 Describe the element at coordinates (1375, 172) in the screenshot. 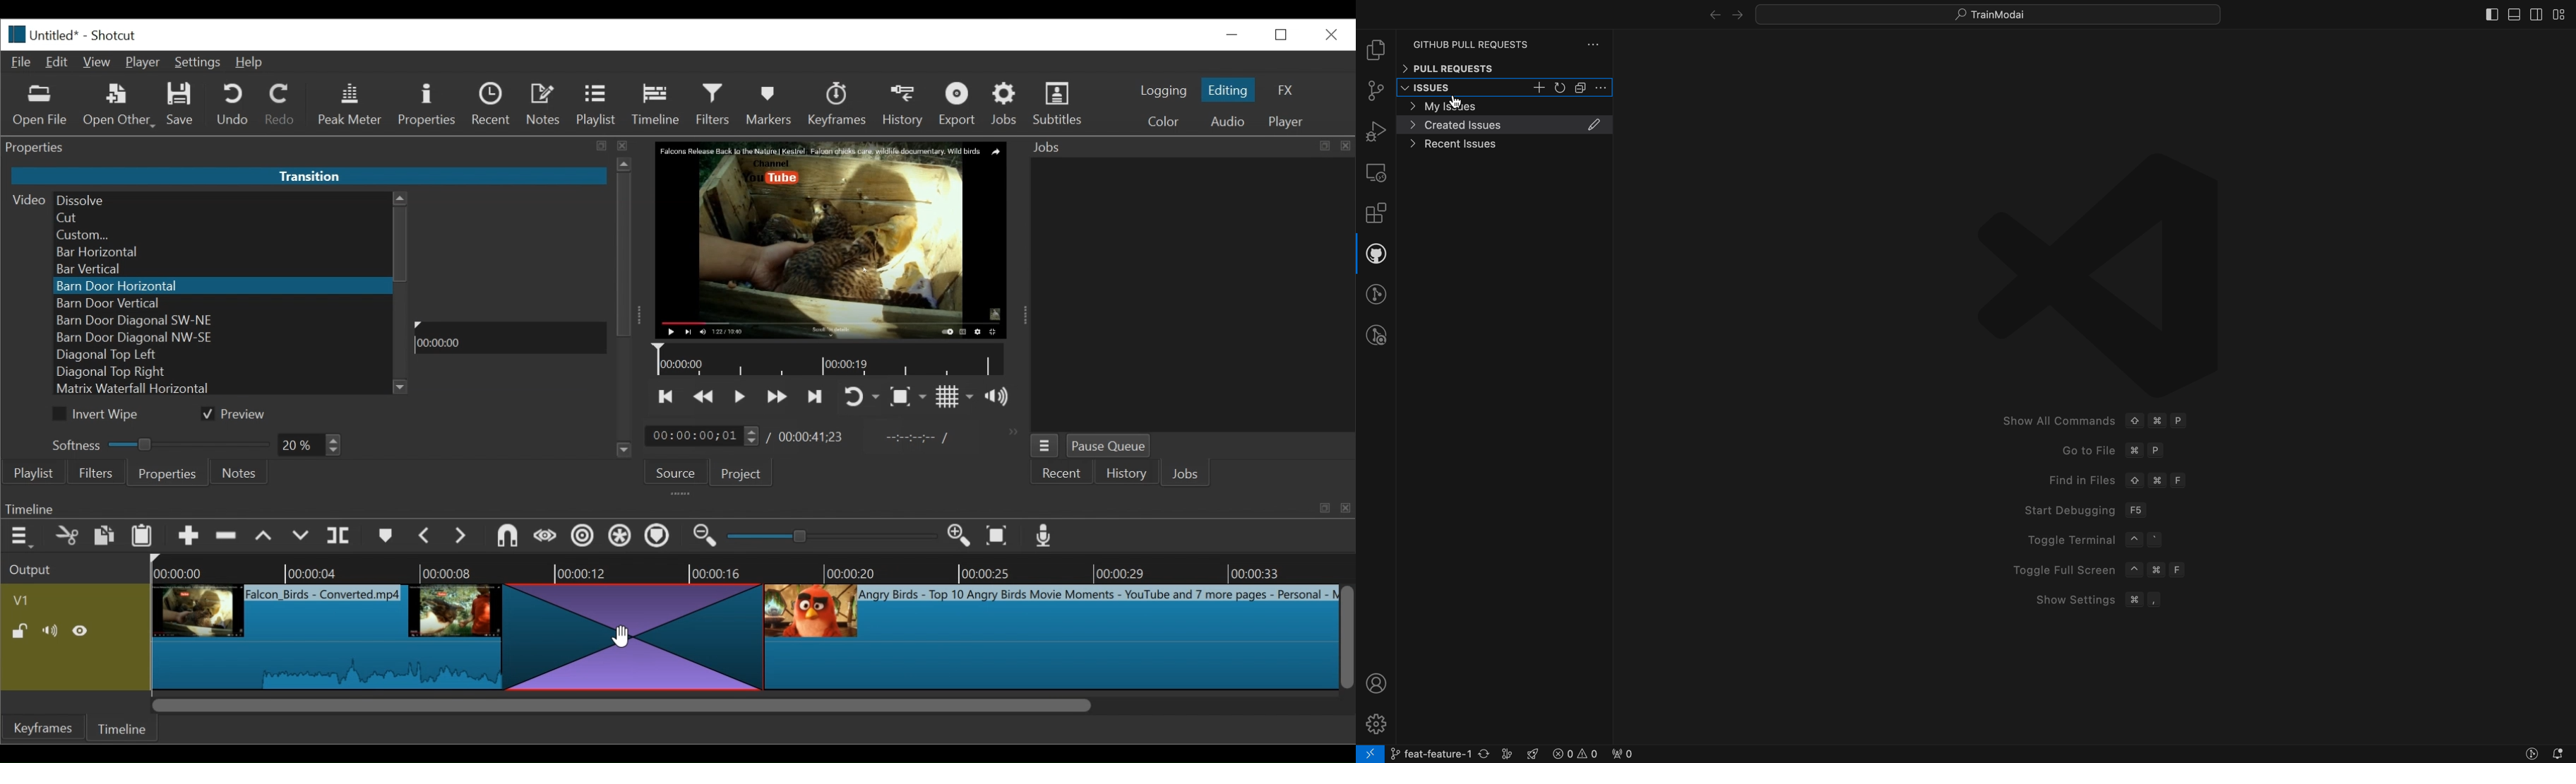

I see `remote explorer ` at that location.